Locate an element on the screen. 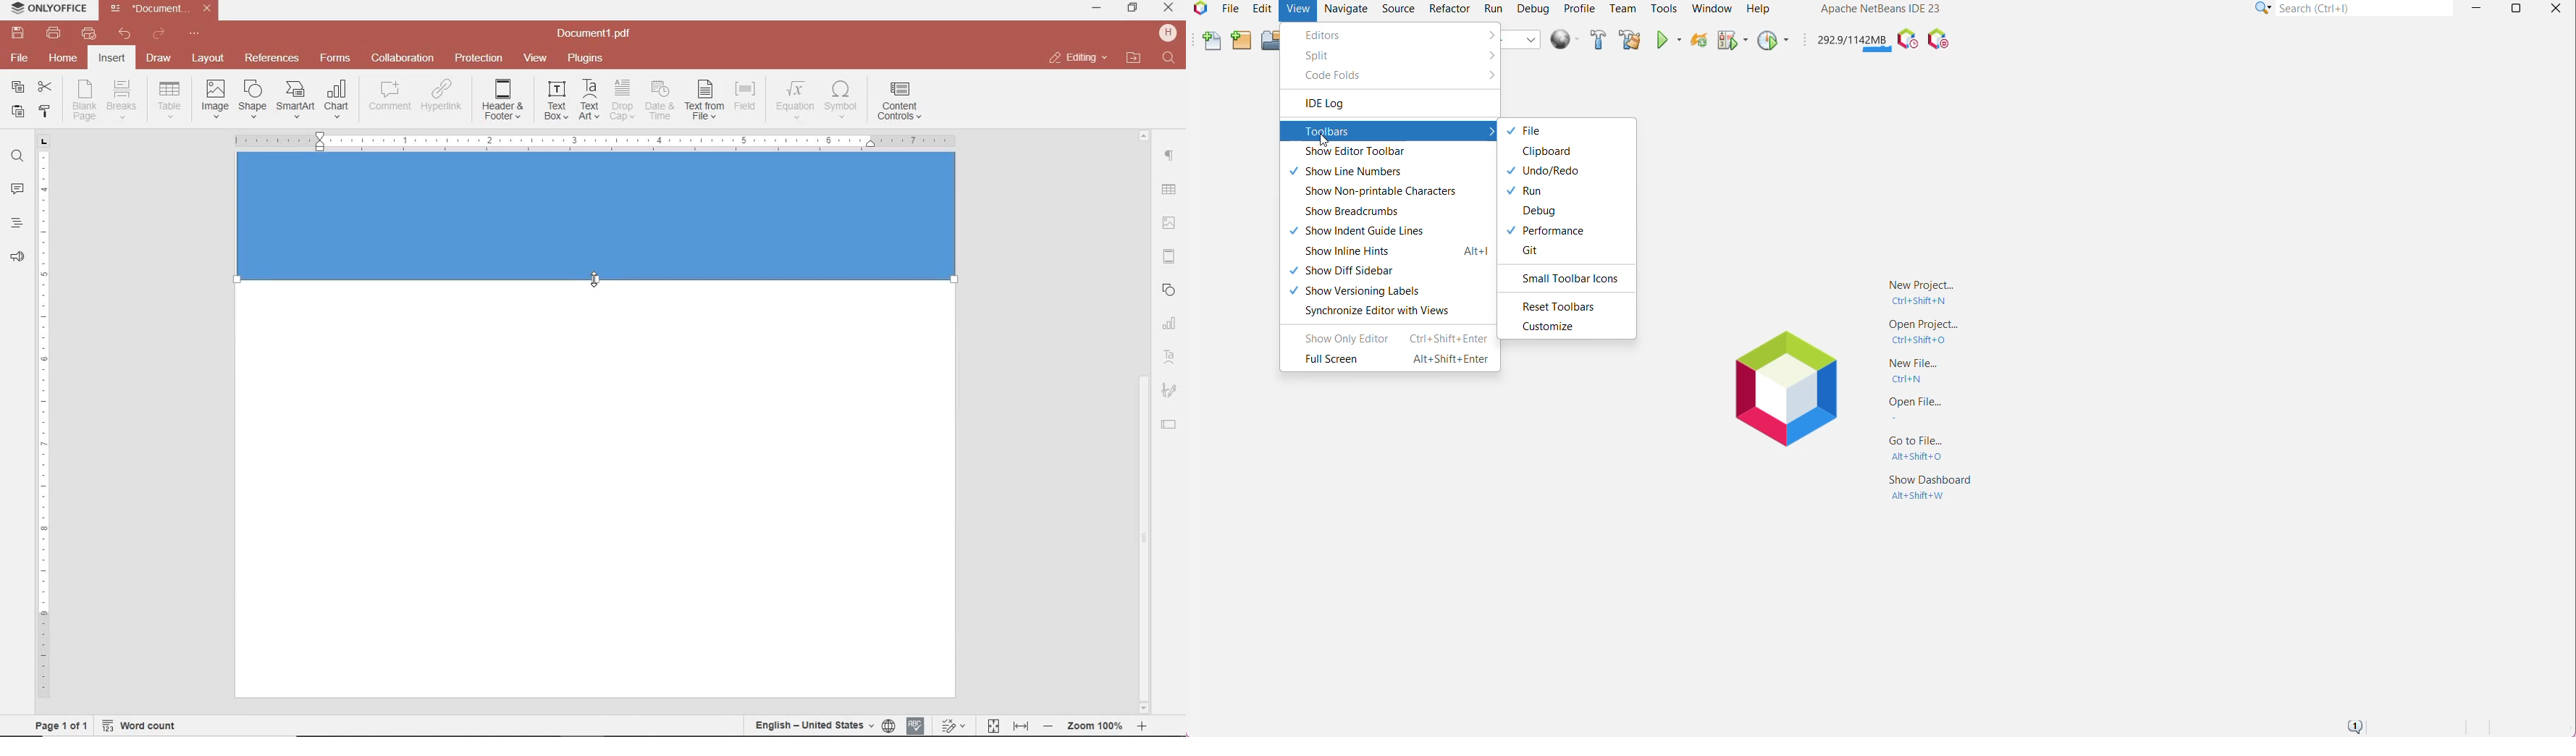 This screenshot has width=2576, height=756. undo is located at coordinates (125, 34).